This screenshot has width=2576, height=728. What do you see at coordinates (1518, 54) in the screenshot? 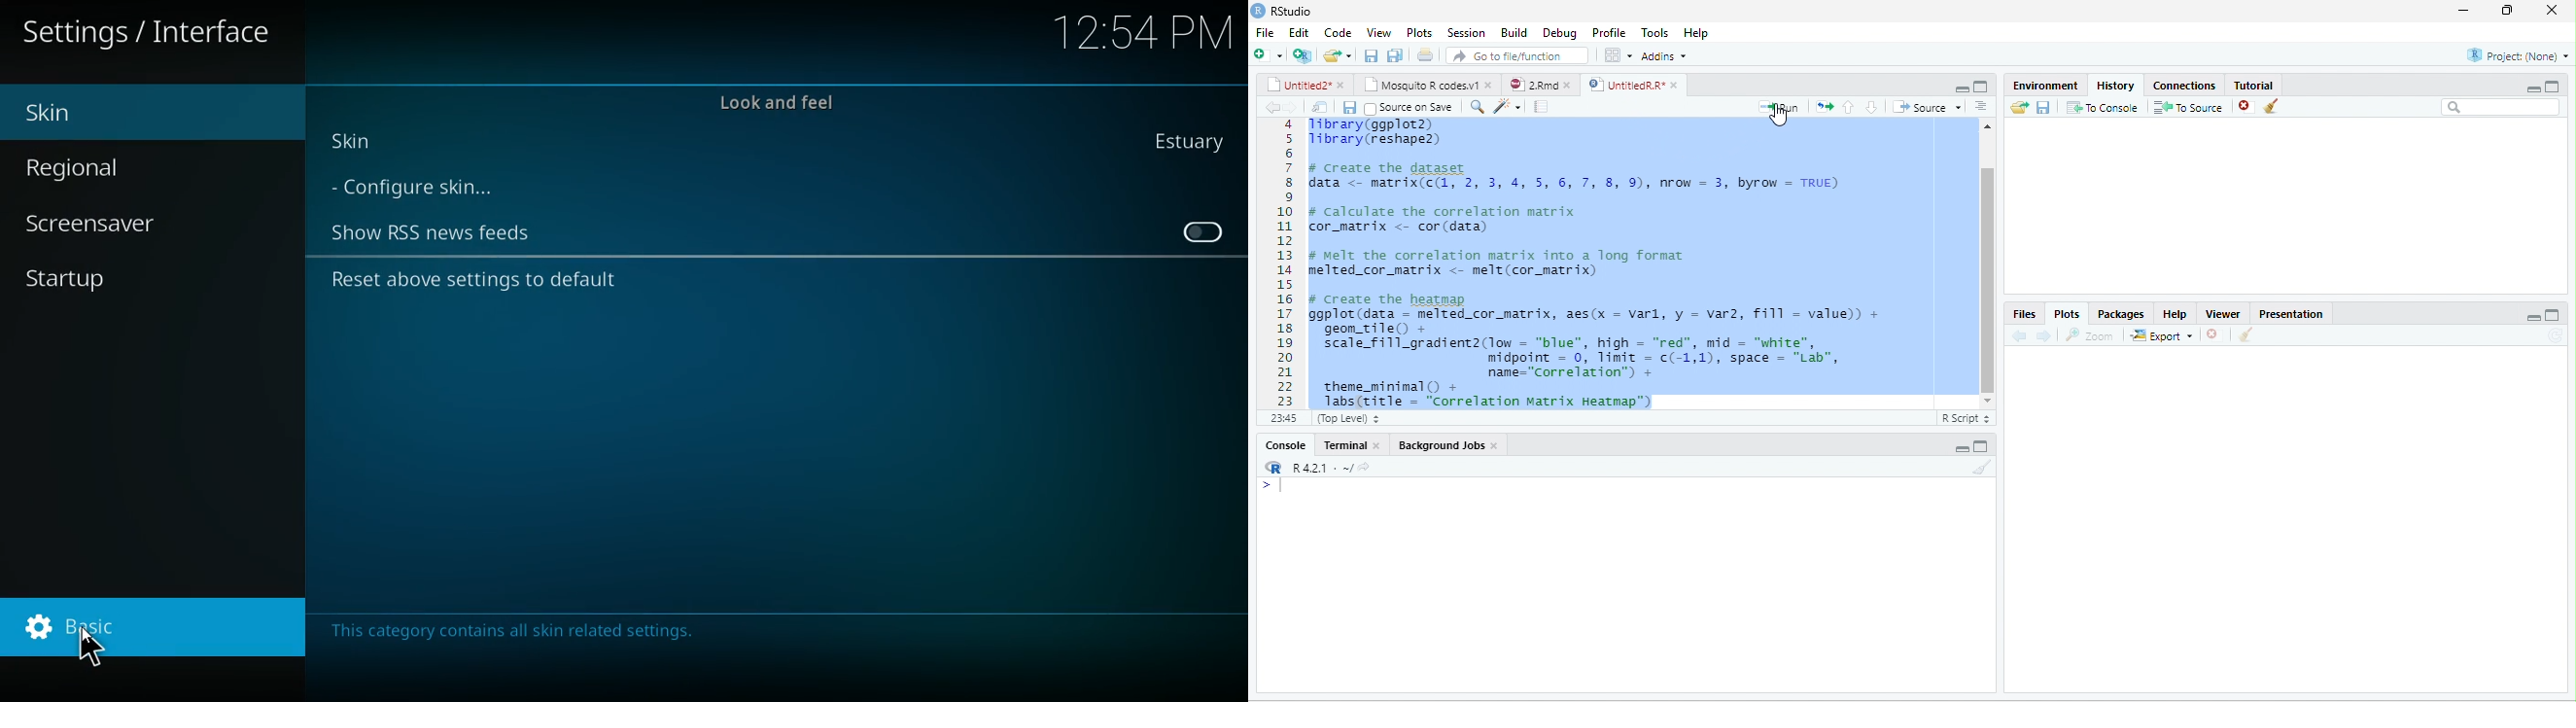
I see `go to file` at bounding box center [1518, 54].